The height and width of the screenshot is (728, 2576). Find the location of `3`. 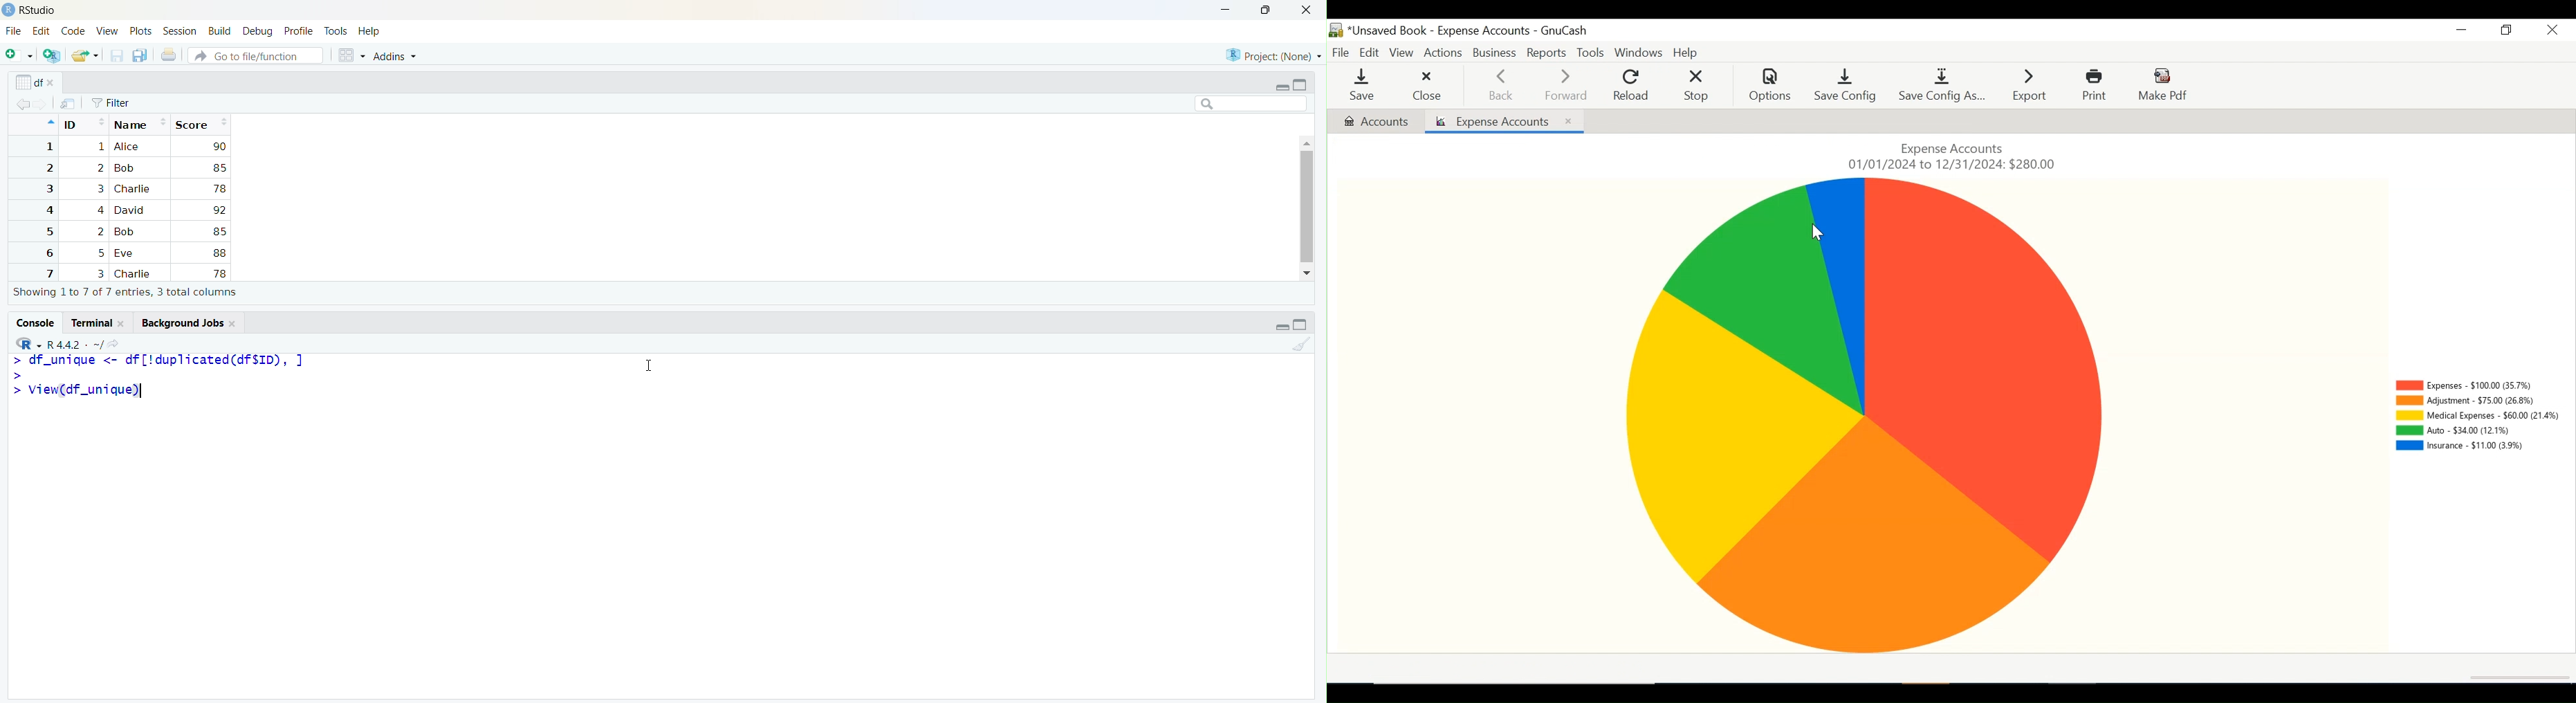

3 is located at coordinates (98, 189).